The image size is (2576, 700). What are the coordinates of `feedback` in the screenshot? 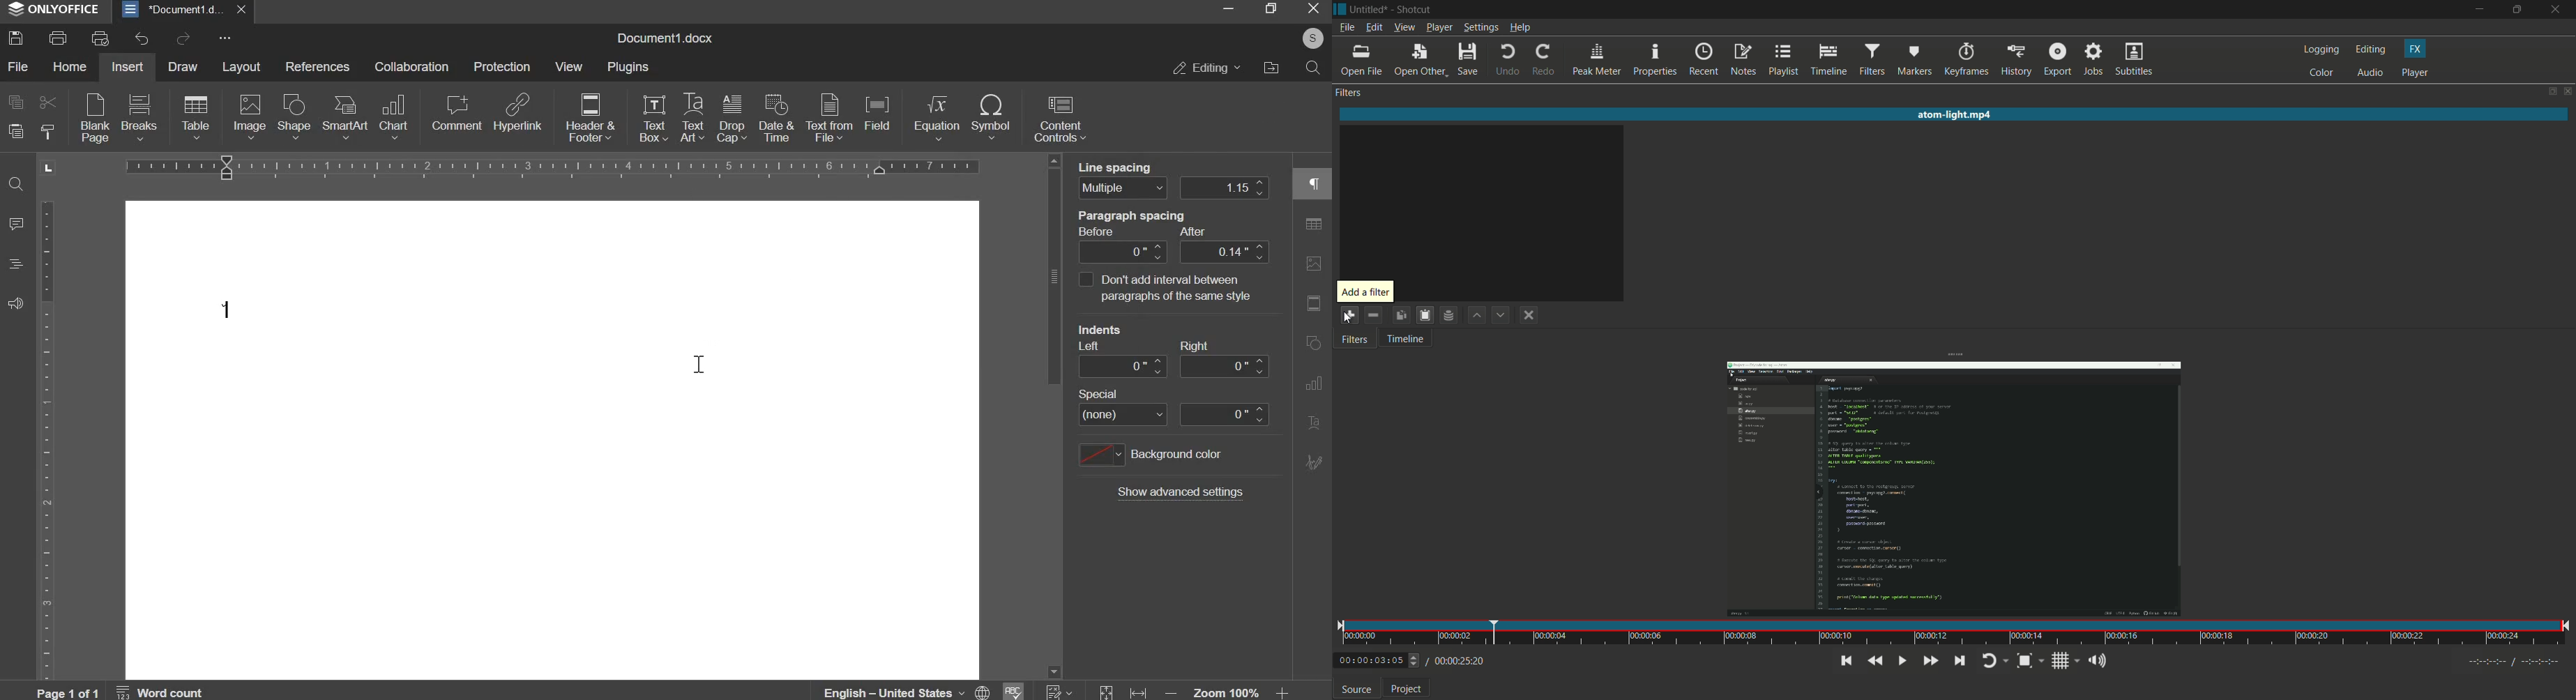 It's located at (15, 303).